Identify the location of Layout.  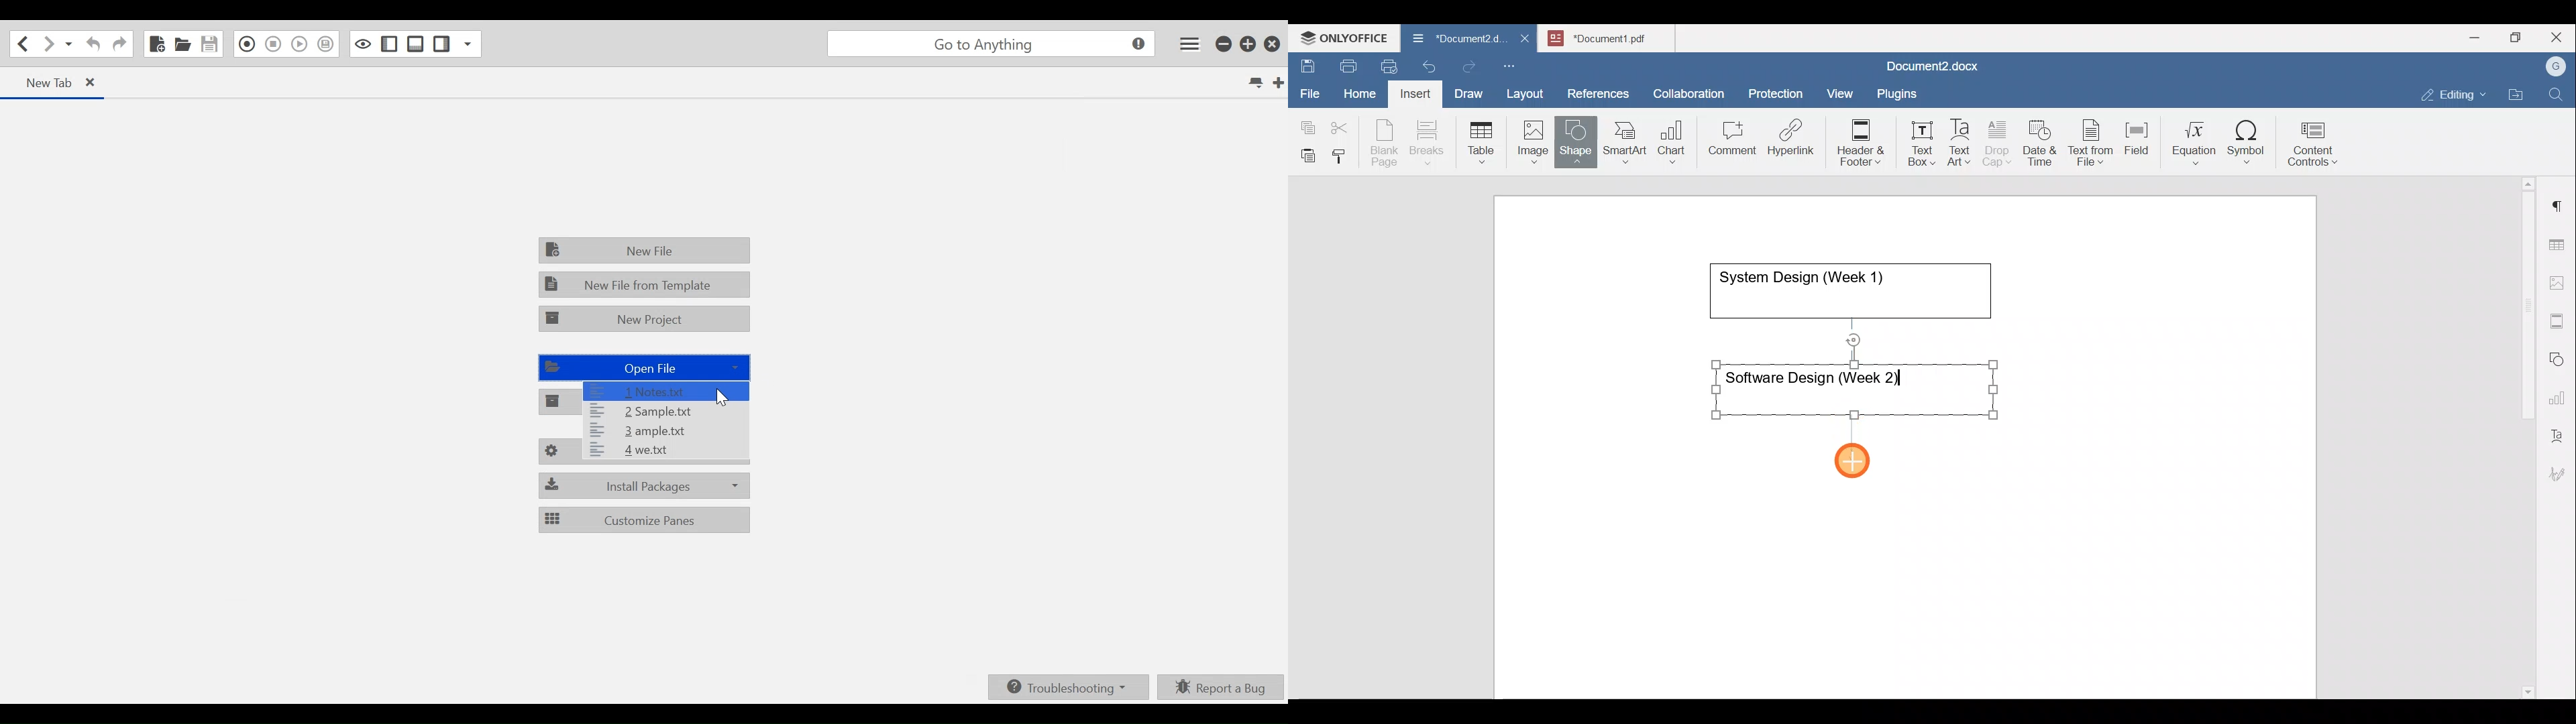
(1528, 91).